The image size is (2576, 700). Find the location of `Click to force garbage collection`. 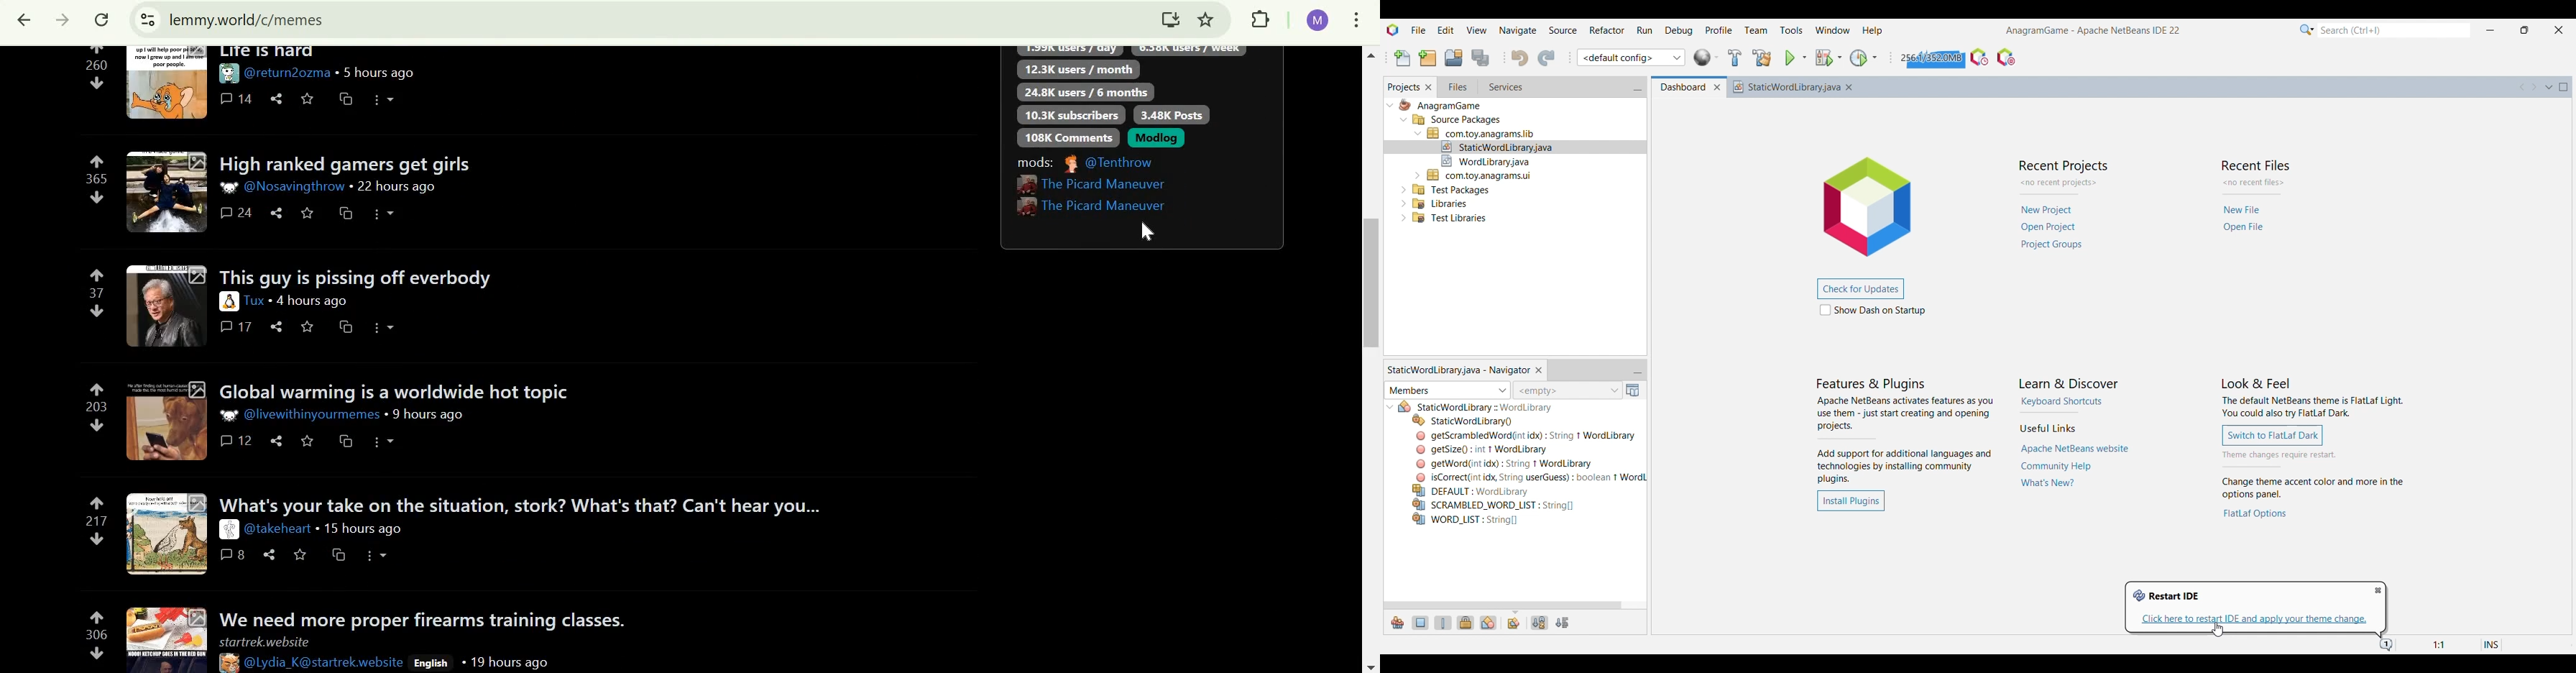

Click to force garbage collection is located at coordinates (1931, 57).